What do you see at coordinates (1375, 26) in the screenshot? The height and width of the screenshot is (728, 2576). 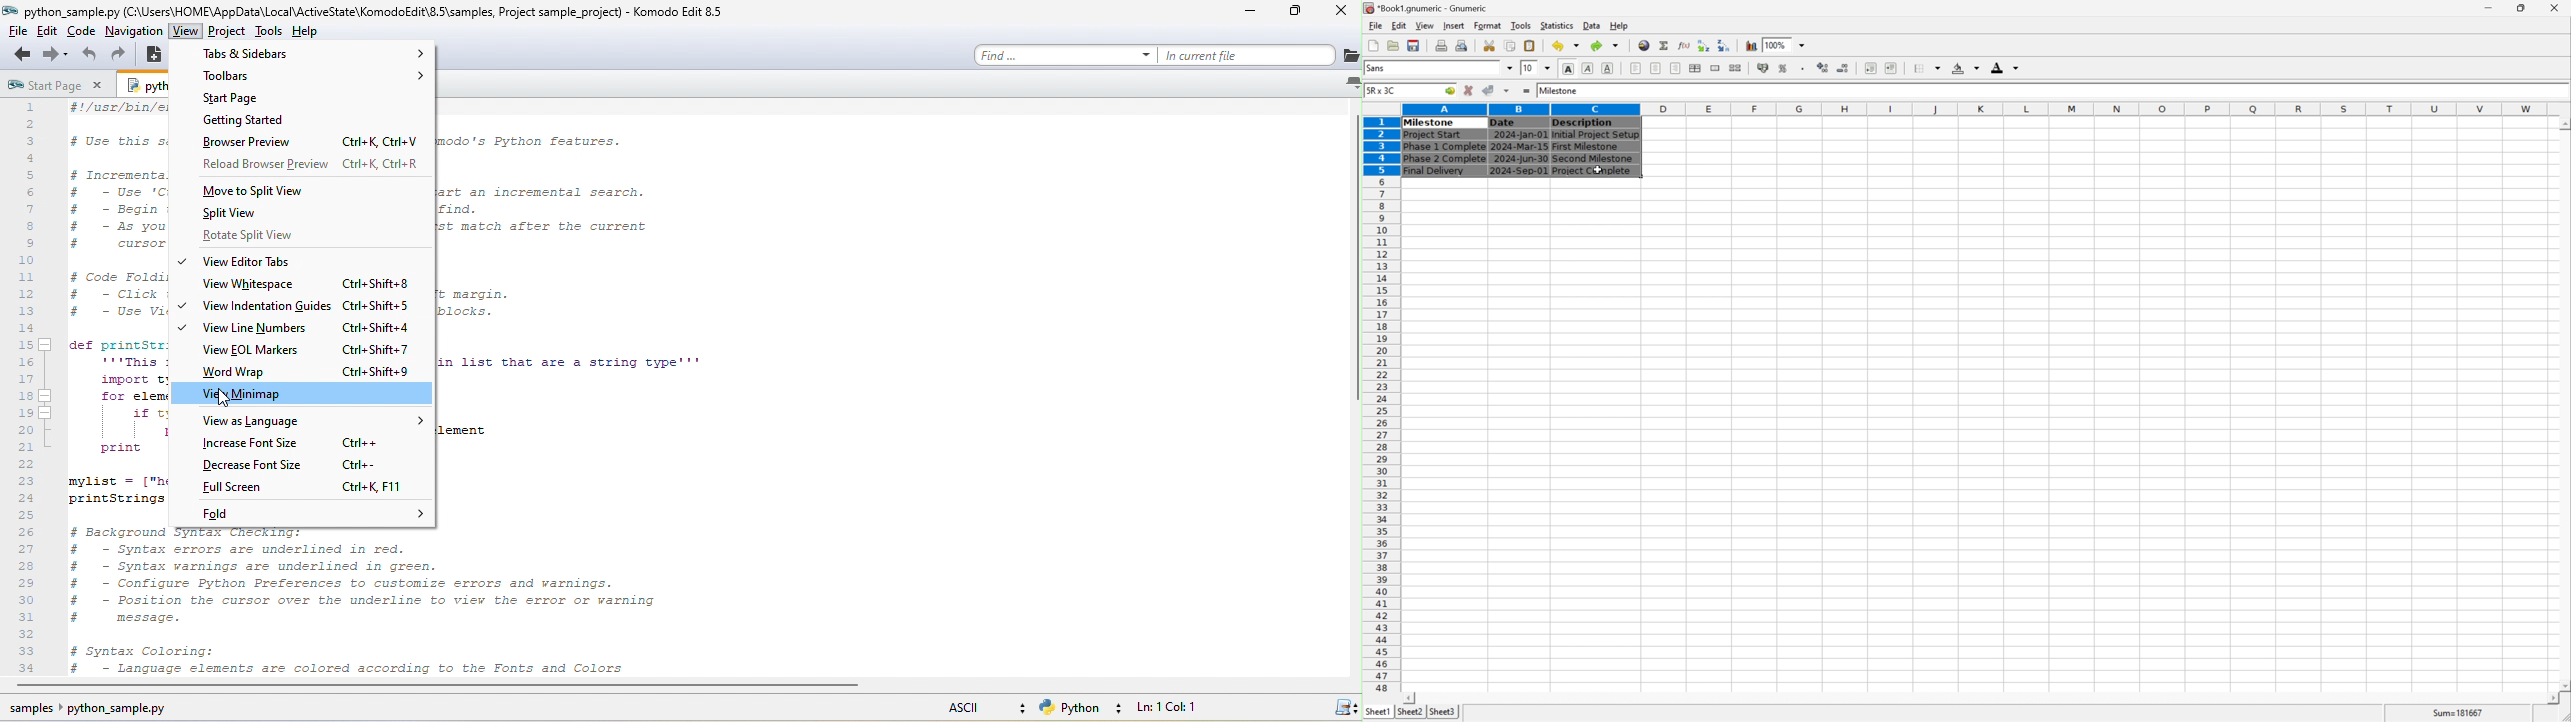 I see `file` at bounding box center [1375, 26].